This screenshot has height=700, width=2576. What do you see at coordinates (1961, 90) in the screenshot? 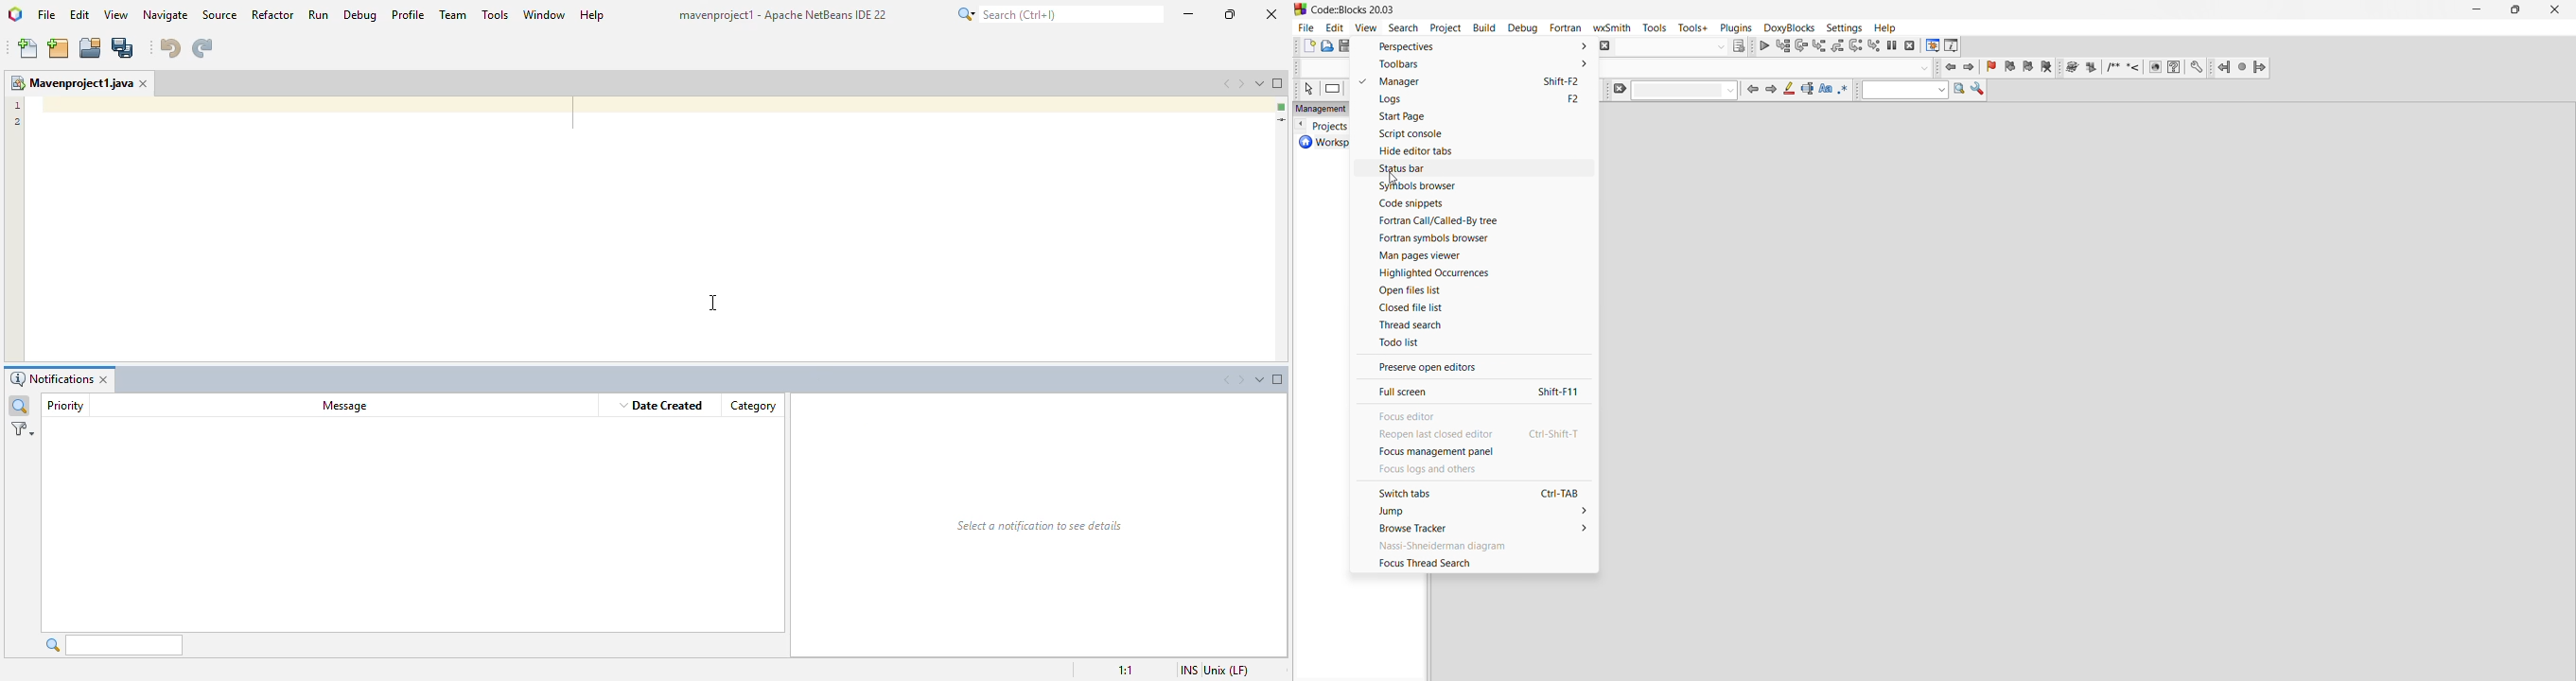
I see `run search` at bounding box center [1961, 90].